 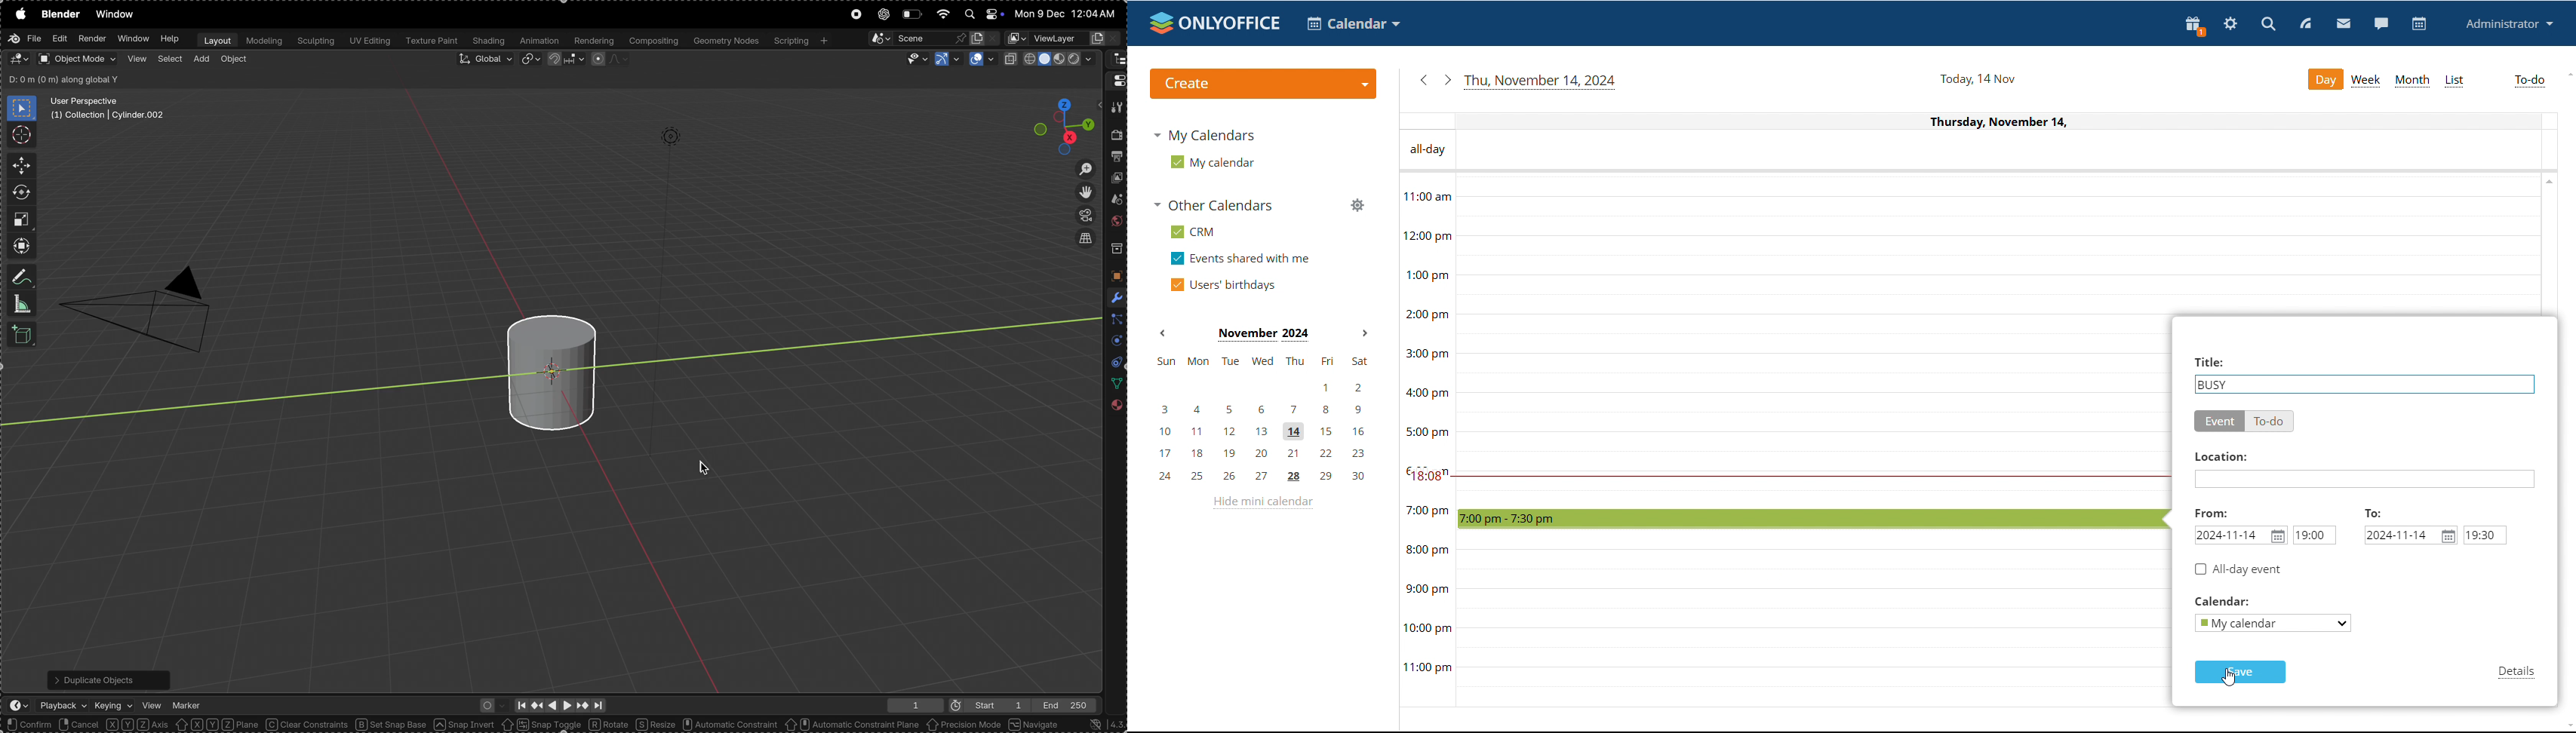 What do you see at coordinates (2212, 513) in the screenshot?
I see `From` at bounding box center [2212, 513].